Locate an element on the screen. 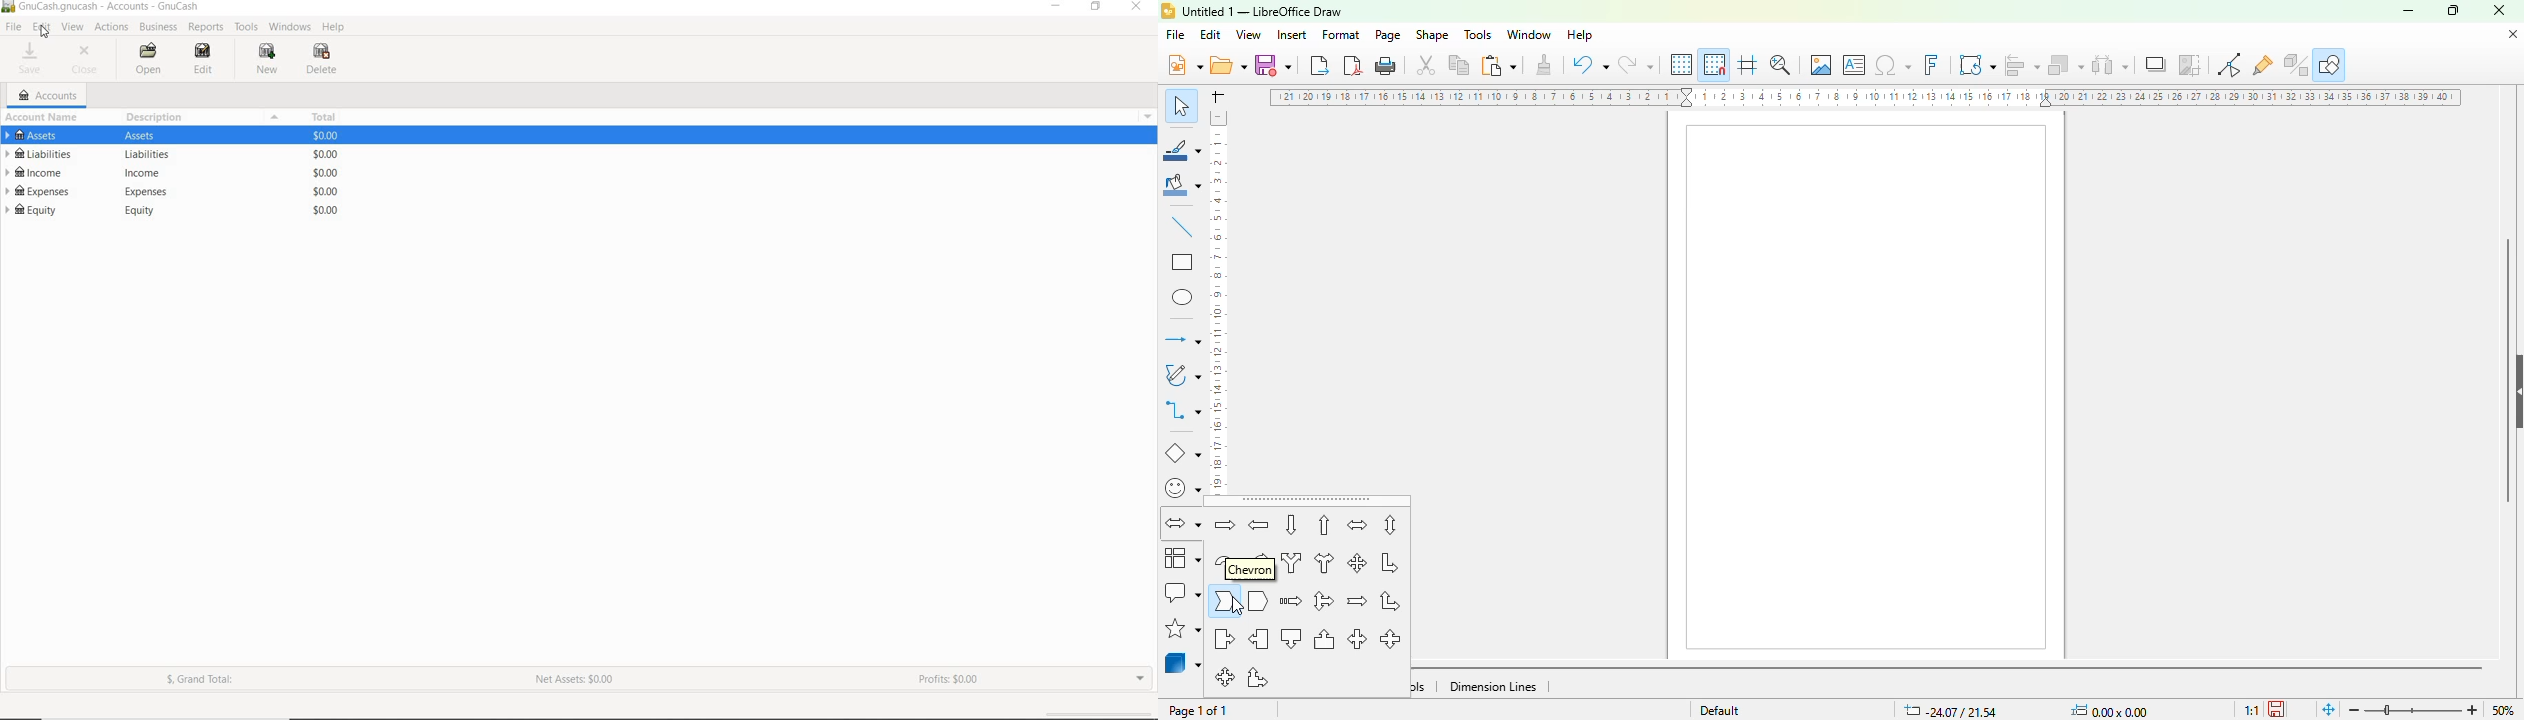  redo is located at coordinates (1635, 64).